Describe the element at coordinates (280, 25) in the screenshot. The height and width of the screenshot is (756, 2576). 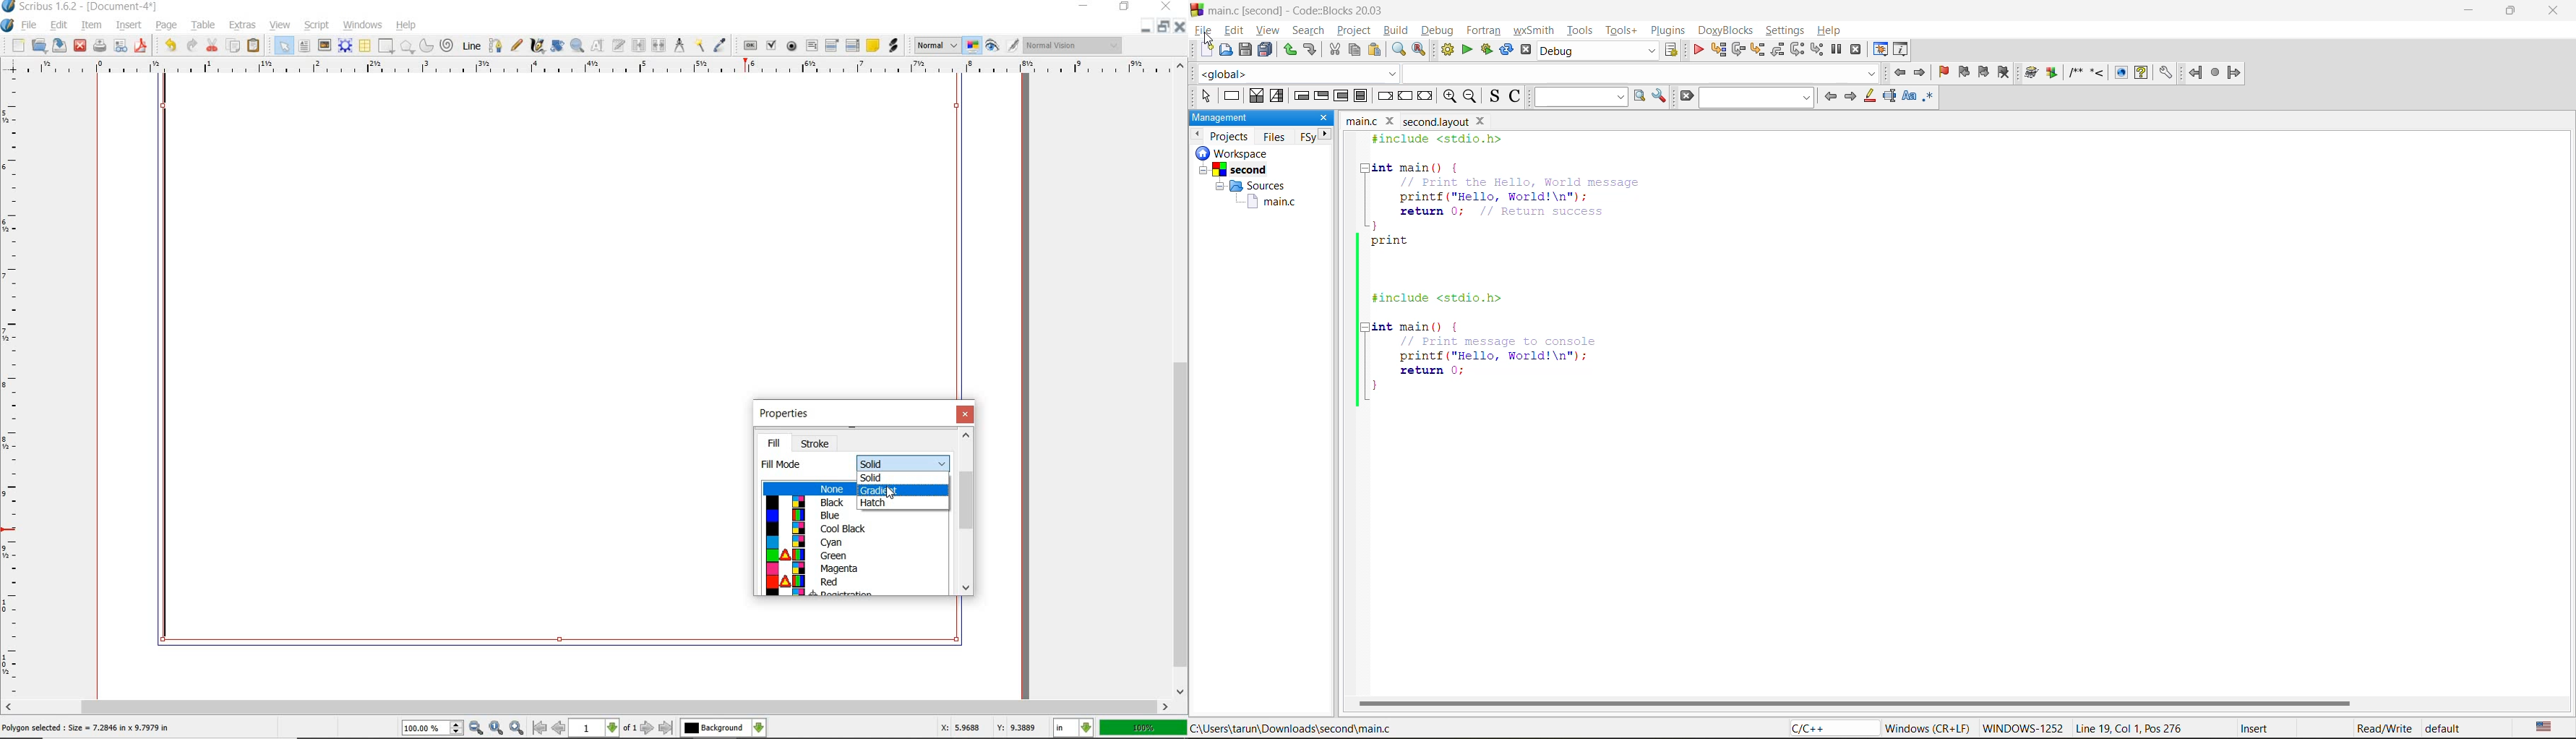
I see `view` at that location.